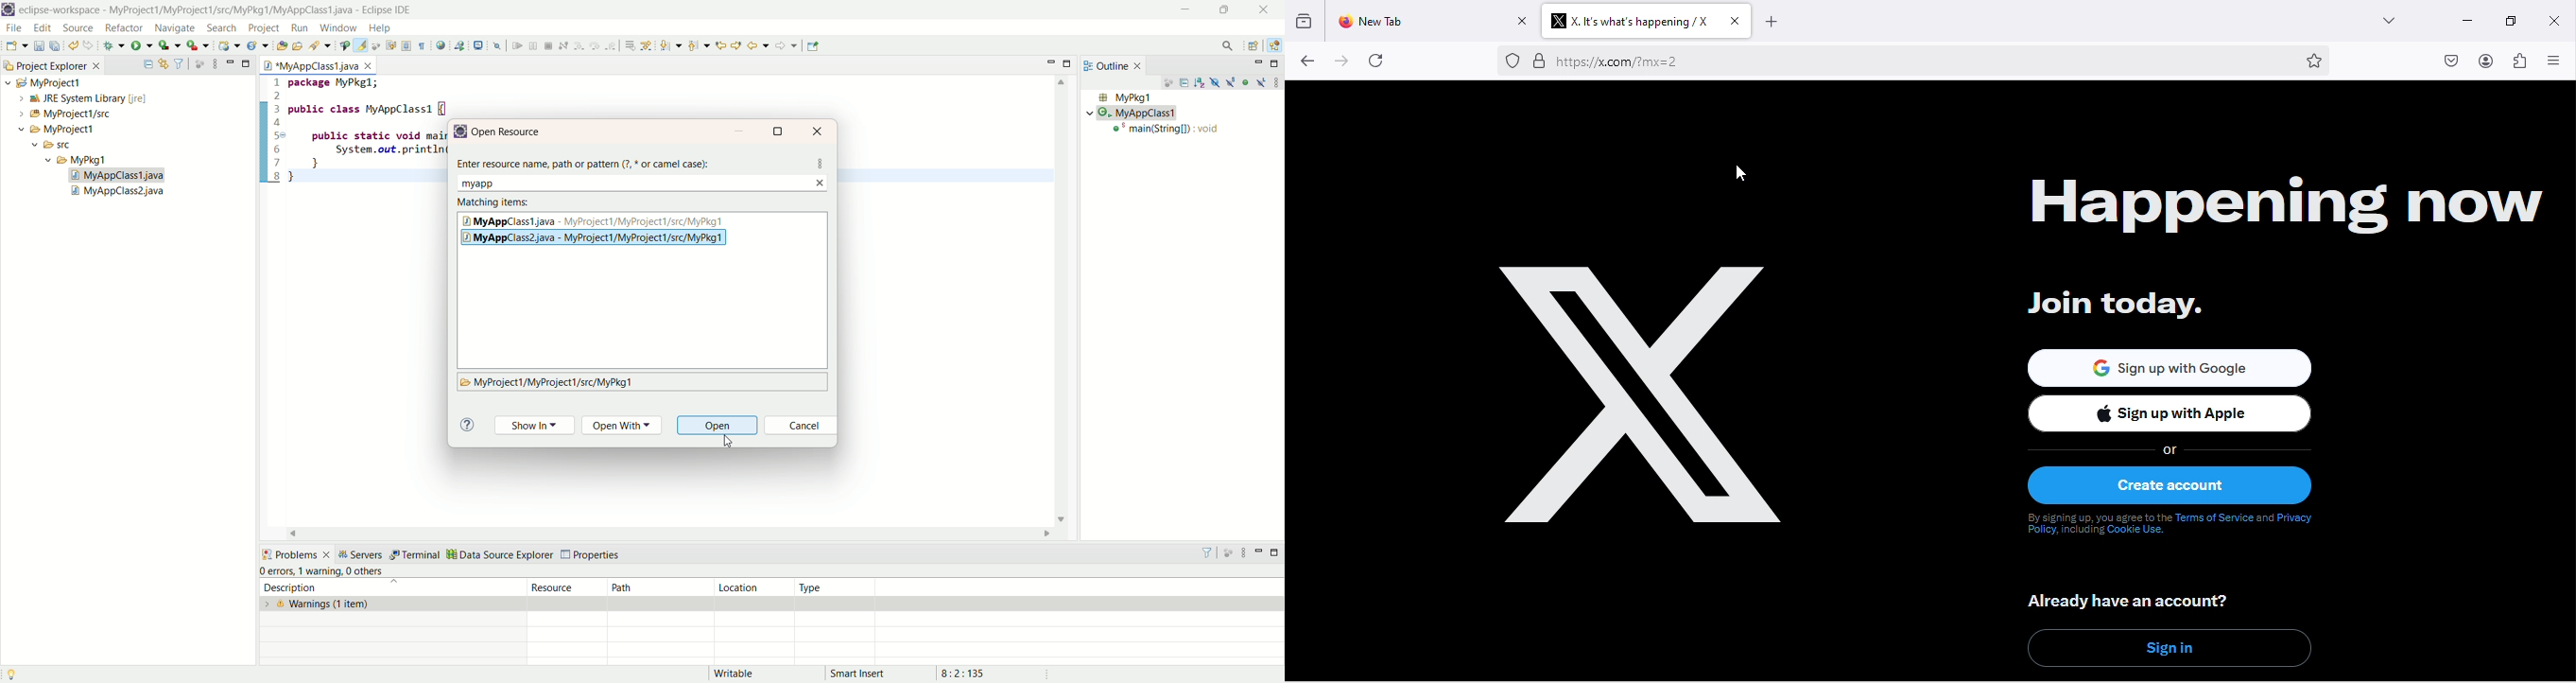 The height and width of the screenshot is (700, 2576). Describe the element at coordinates (1258, 64) in the screenshot. I see `minimize` at that location.